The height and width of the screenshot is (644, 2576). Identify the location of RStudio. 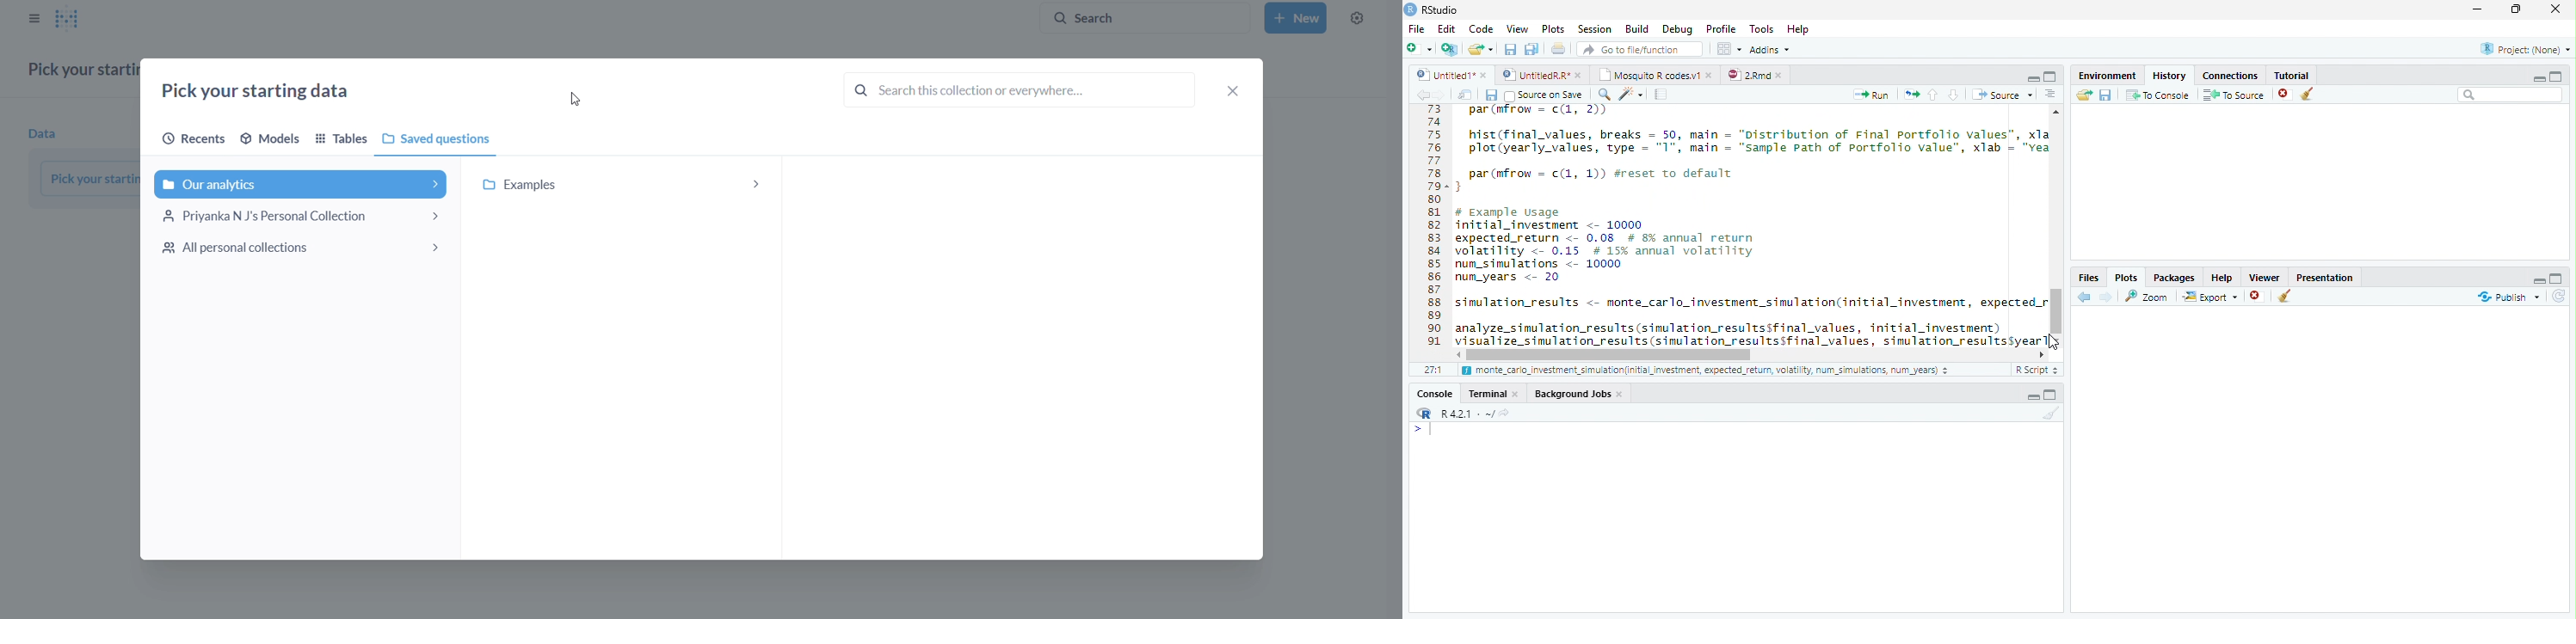
(1432, 9).